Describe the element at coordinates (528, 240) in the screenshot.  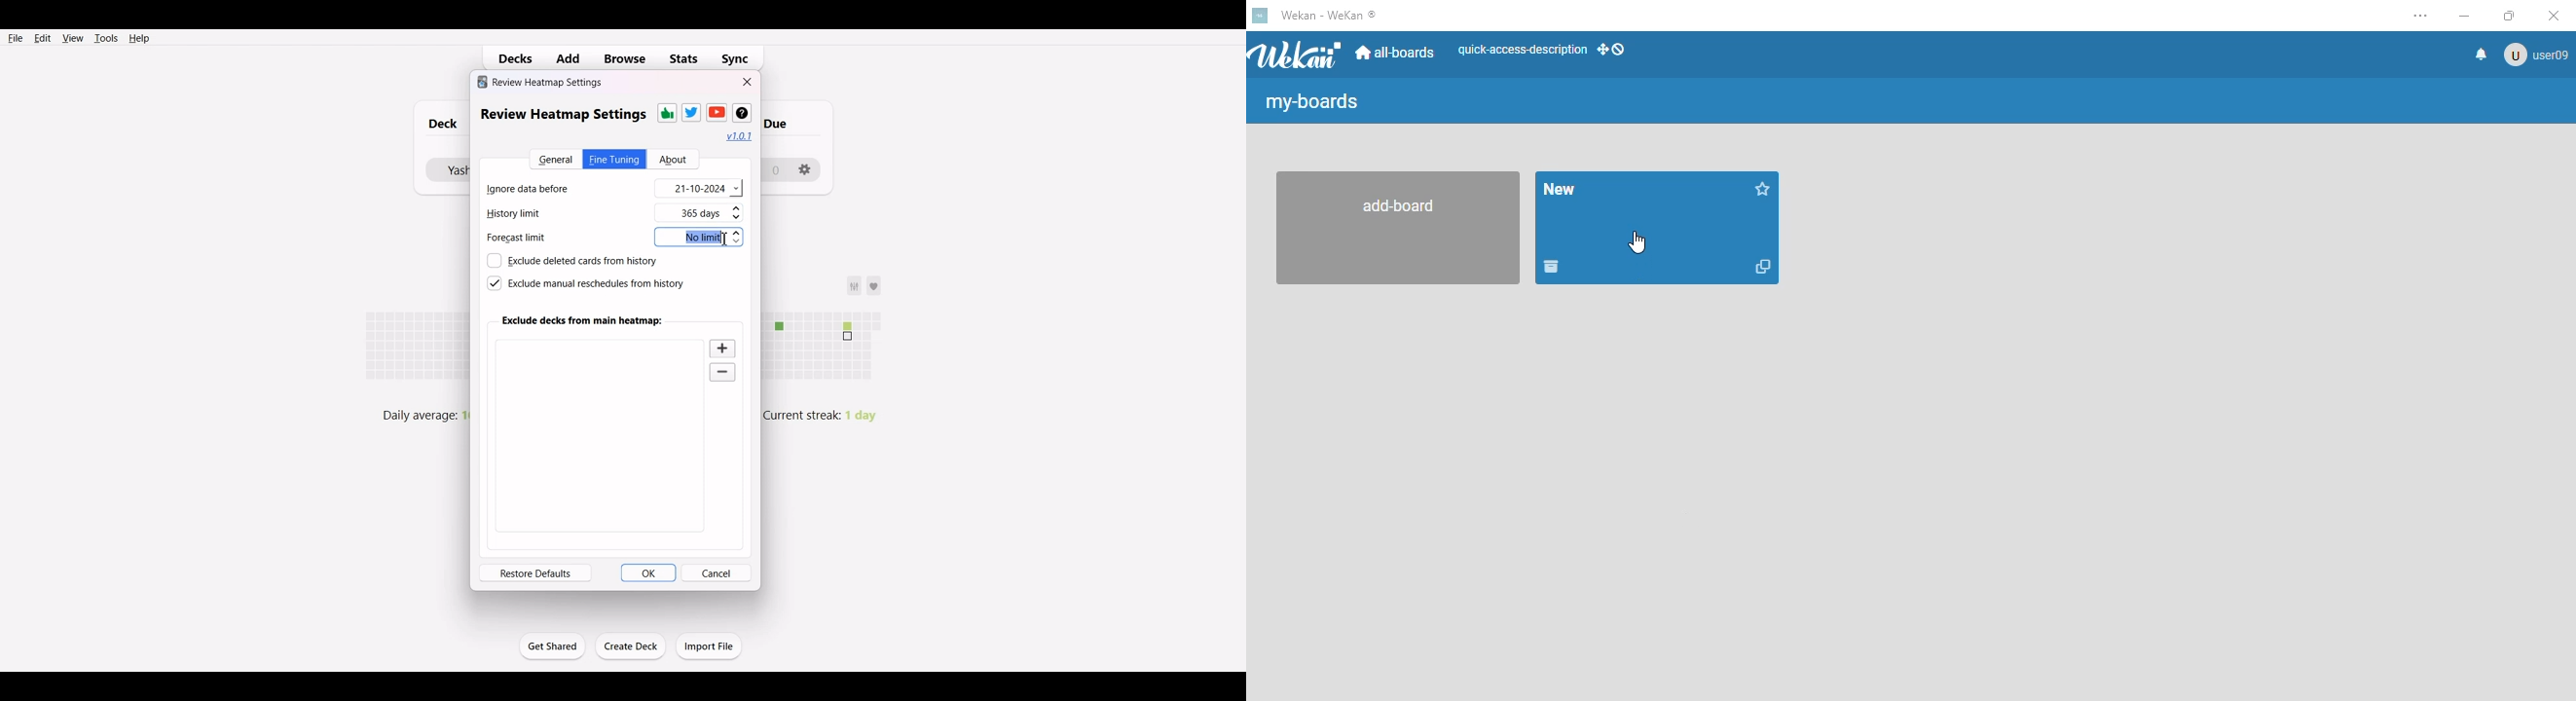
I see `Forecast limit` at that location.